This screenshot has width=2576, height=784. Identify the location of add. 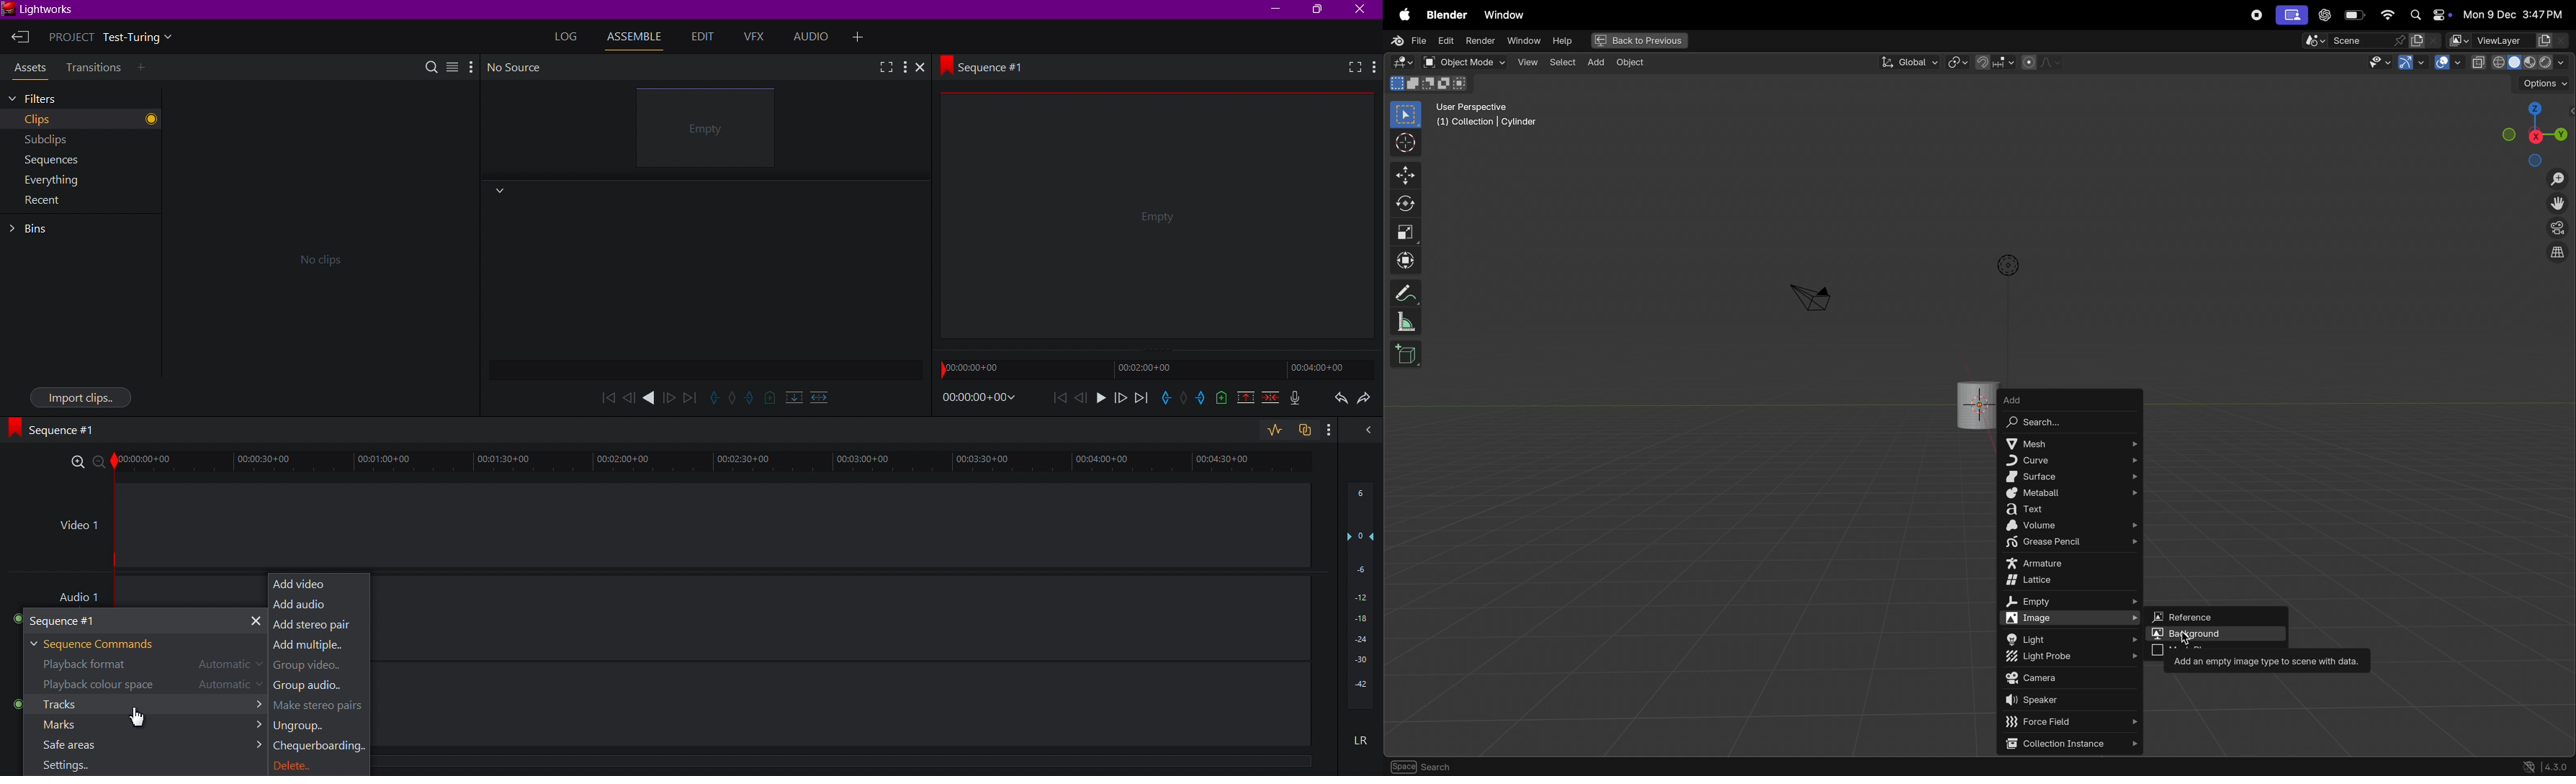
(2040, 399).